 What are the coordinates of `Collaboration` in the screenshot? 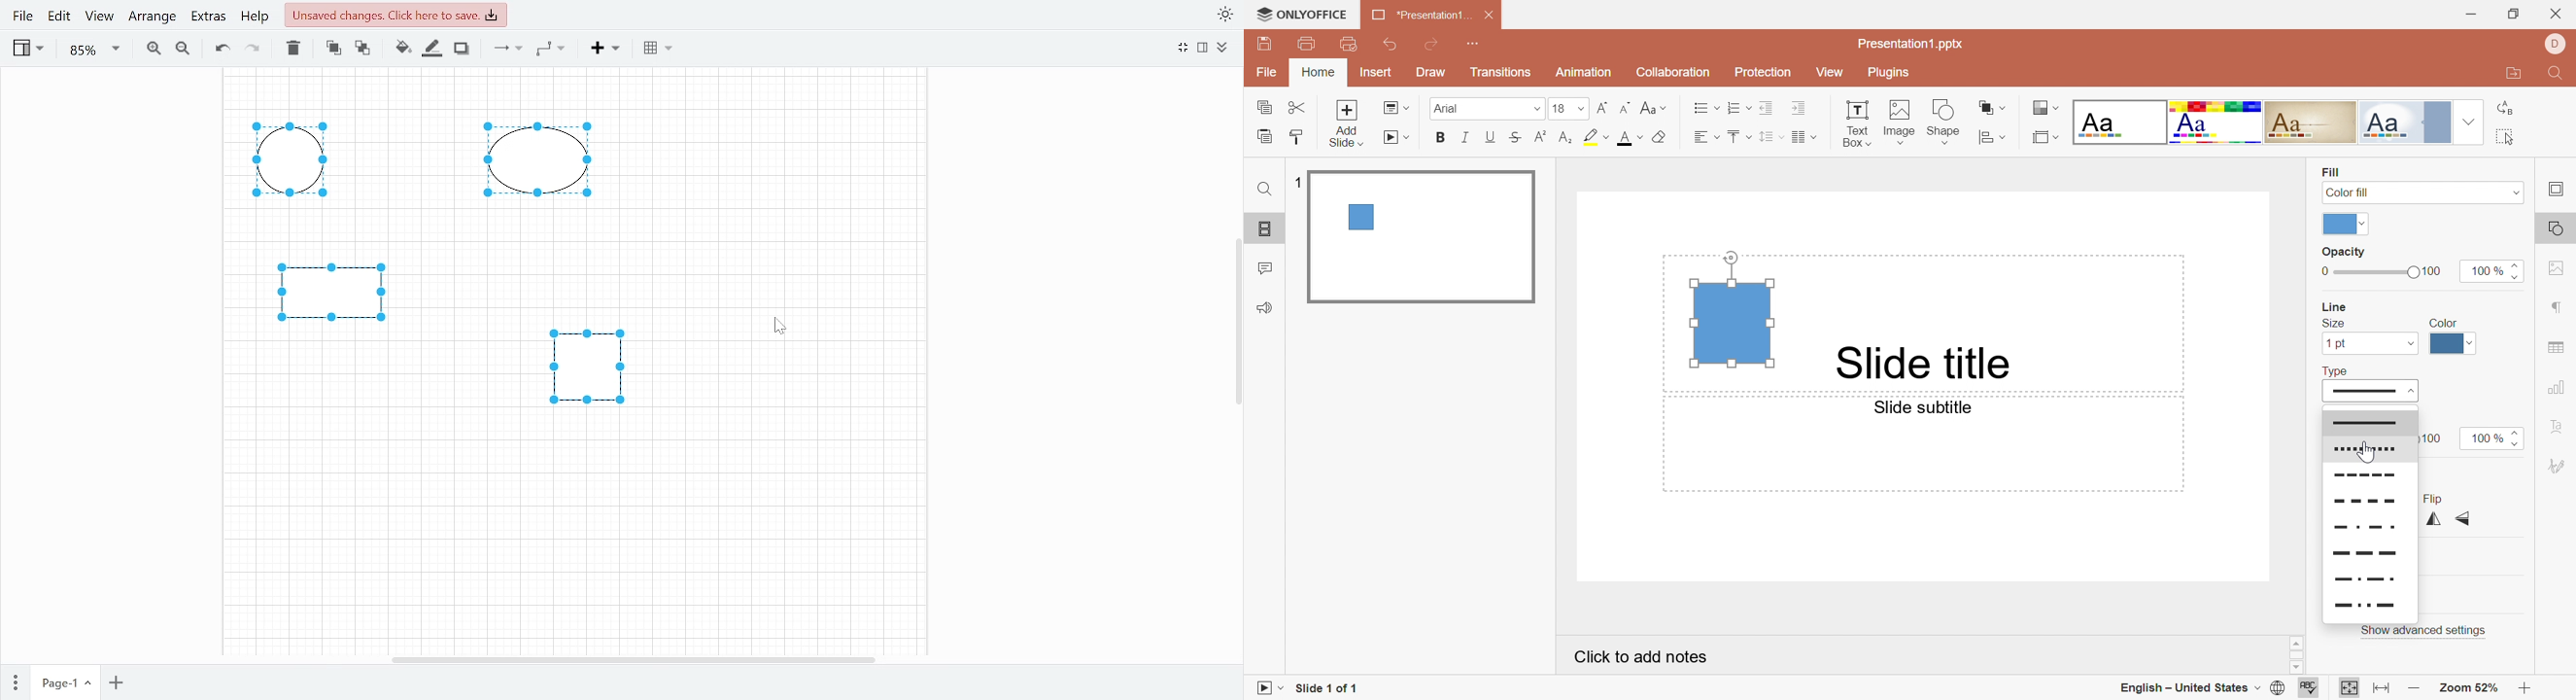 It's located at (1674, 74).